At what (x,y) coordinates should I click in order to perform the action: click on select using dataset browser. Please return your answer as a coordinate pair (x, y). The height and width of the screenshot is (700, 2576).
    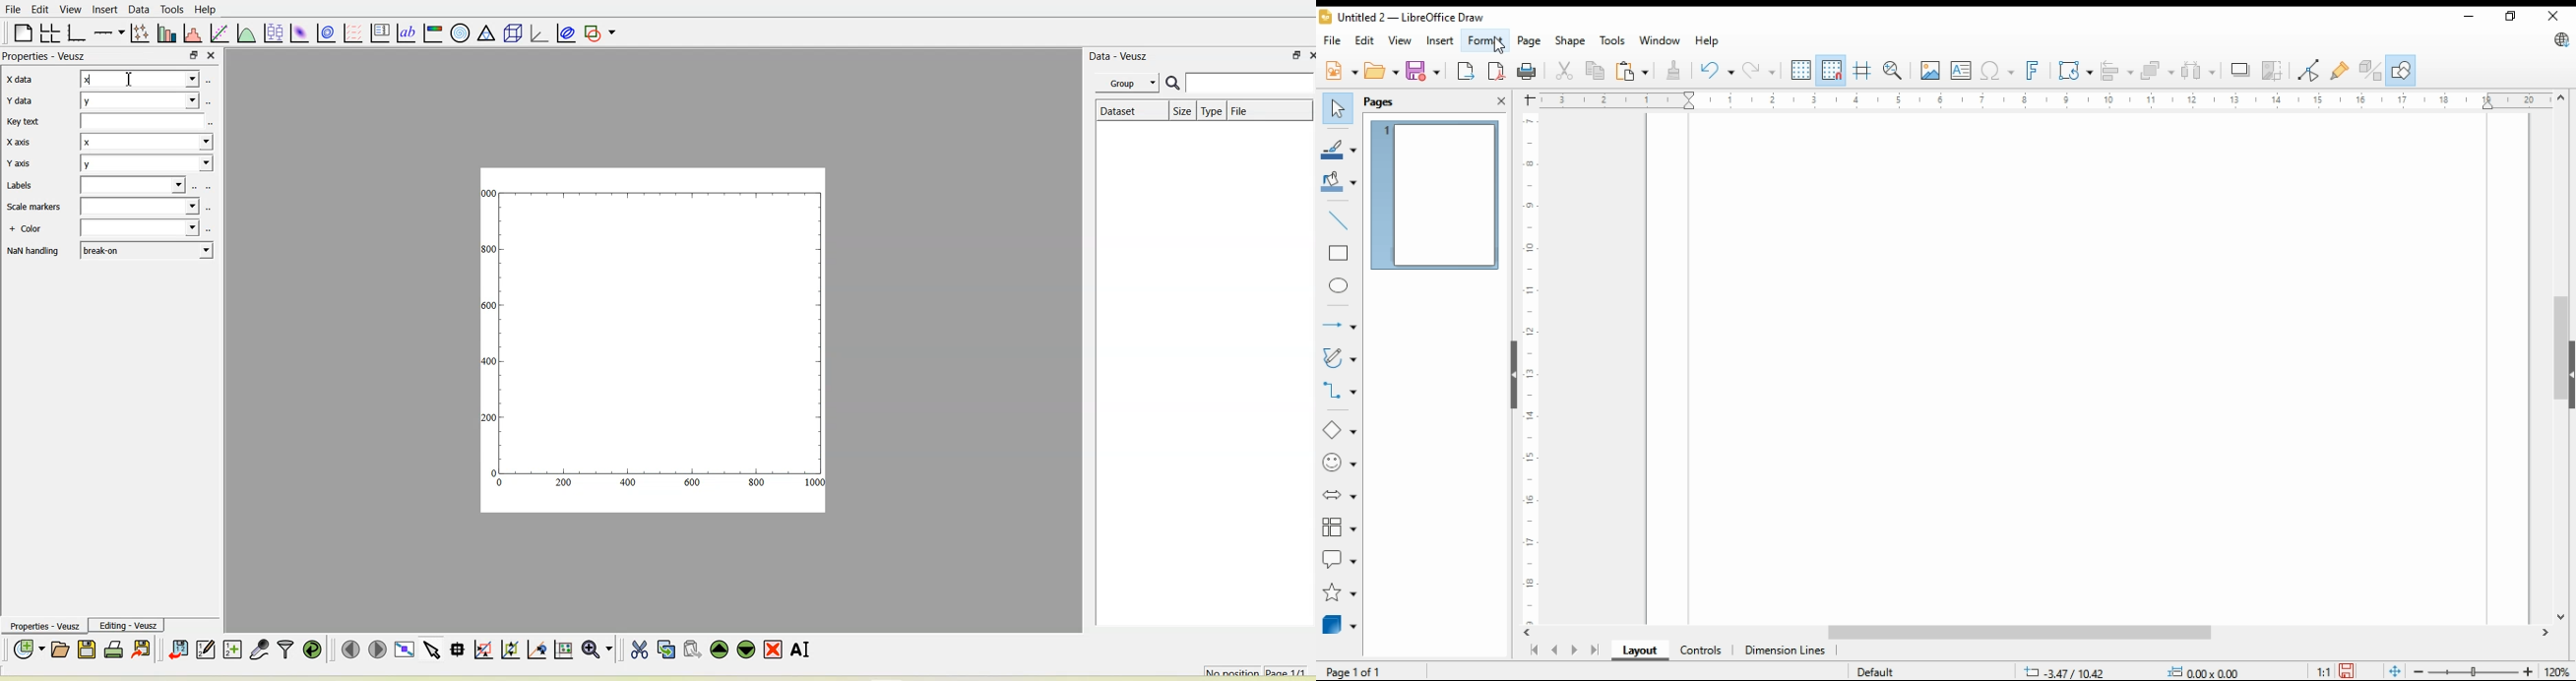
    Looking at the image, I should click on (211, 228).